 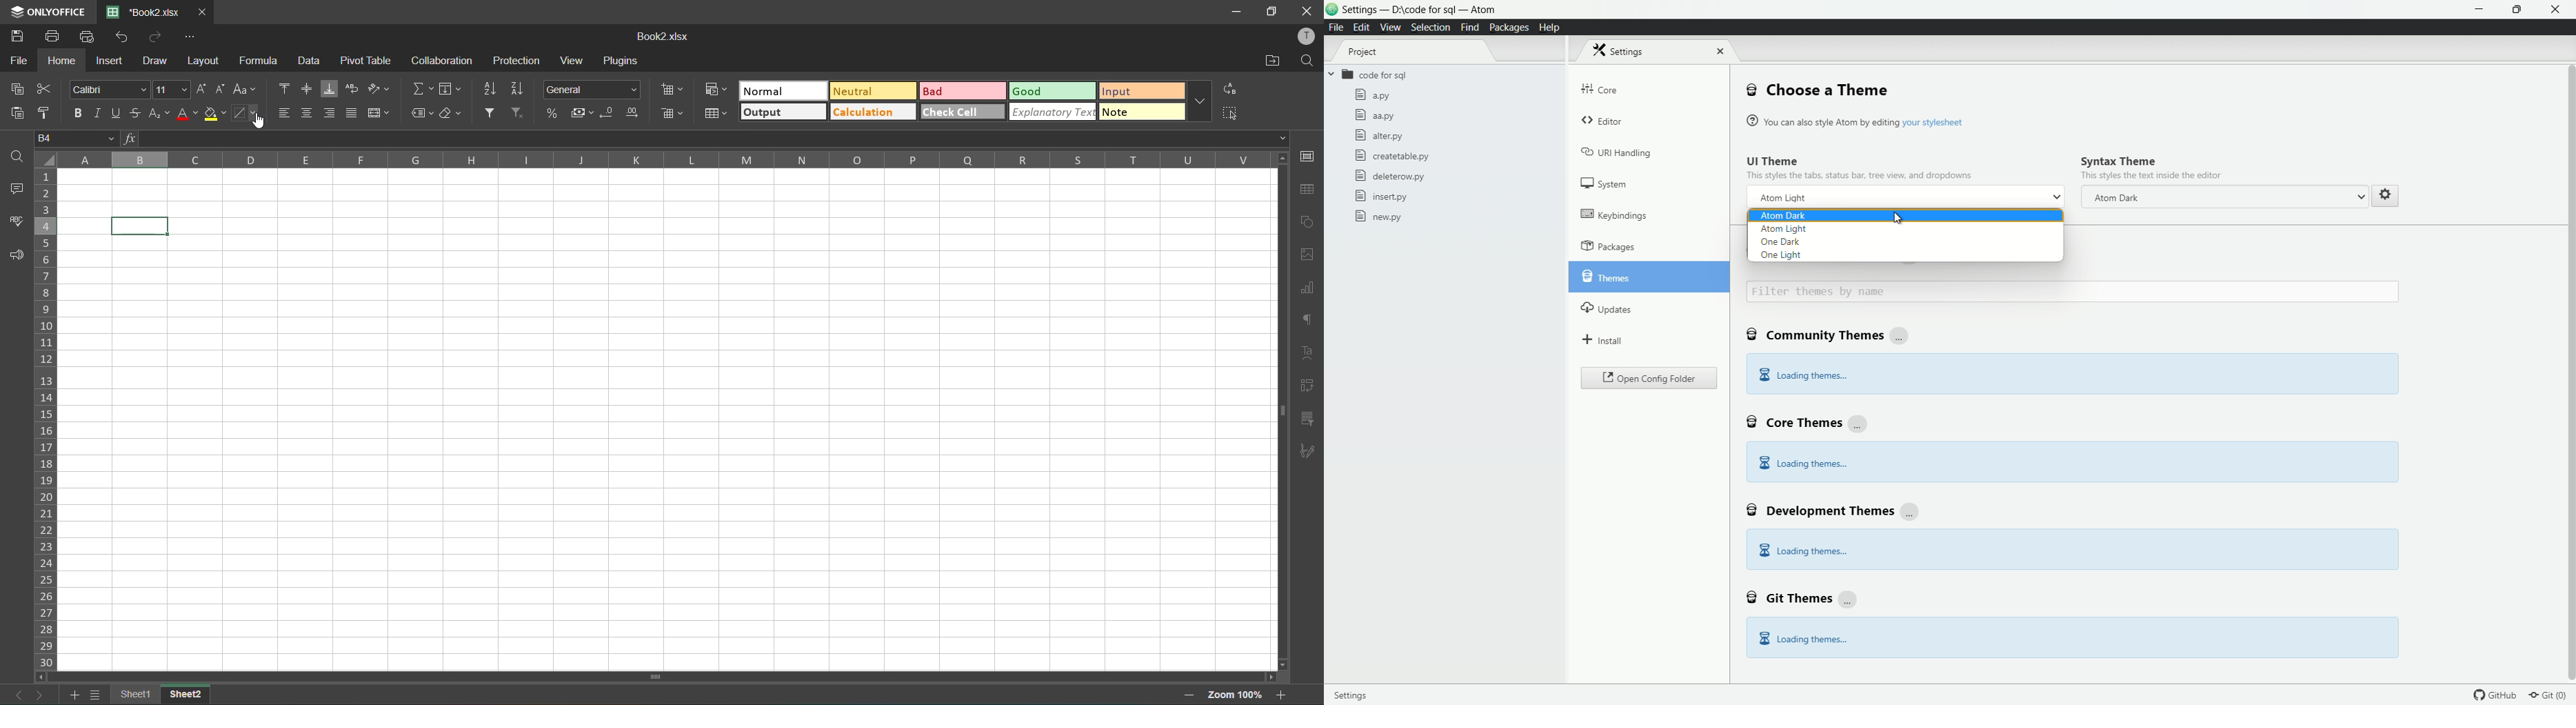 I want to click on selection menu, so click(x=1430, y=28).